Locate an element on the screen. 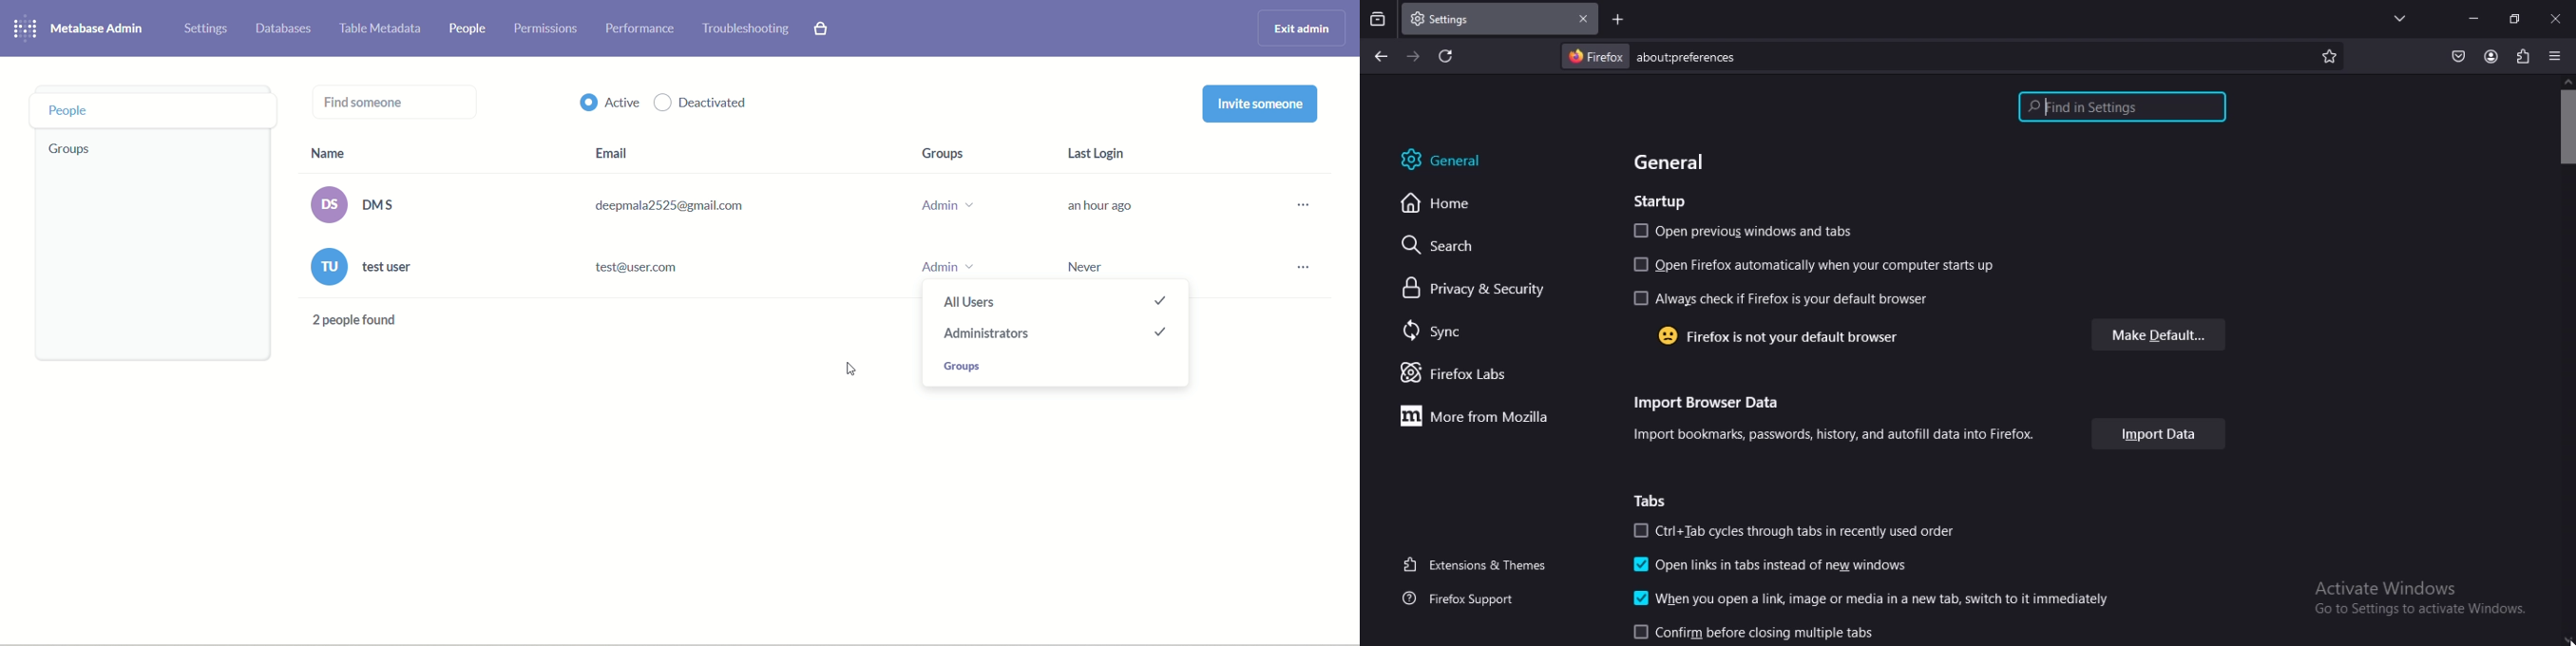 This screenshot has height=672, width=2576. account is located at coordinates (2489, 56).